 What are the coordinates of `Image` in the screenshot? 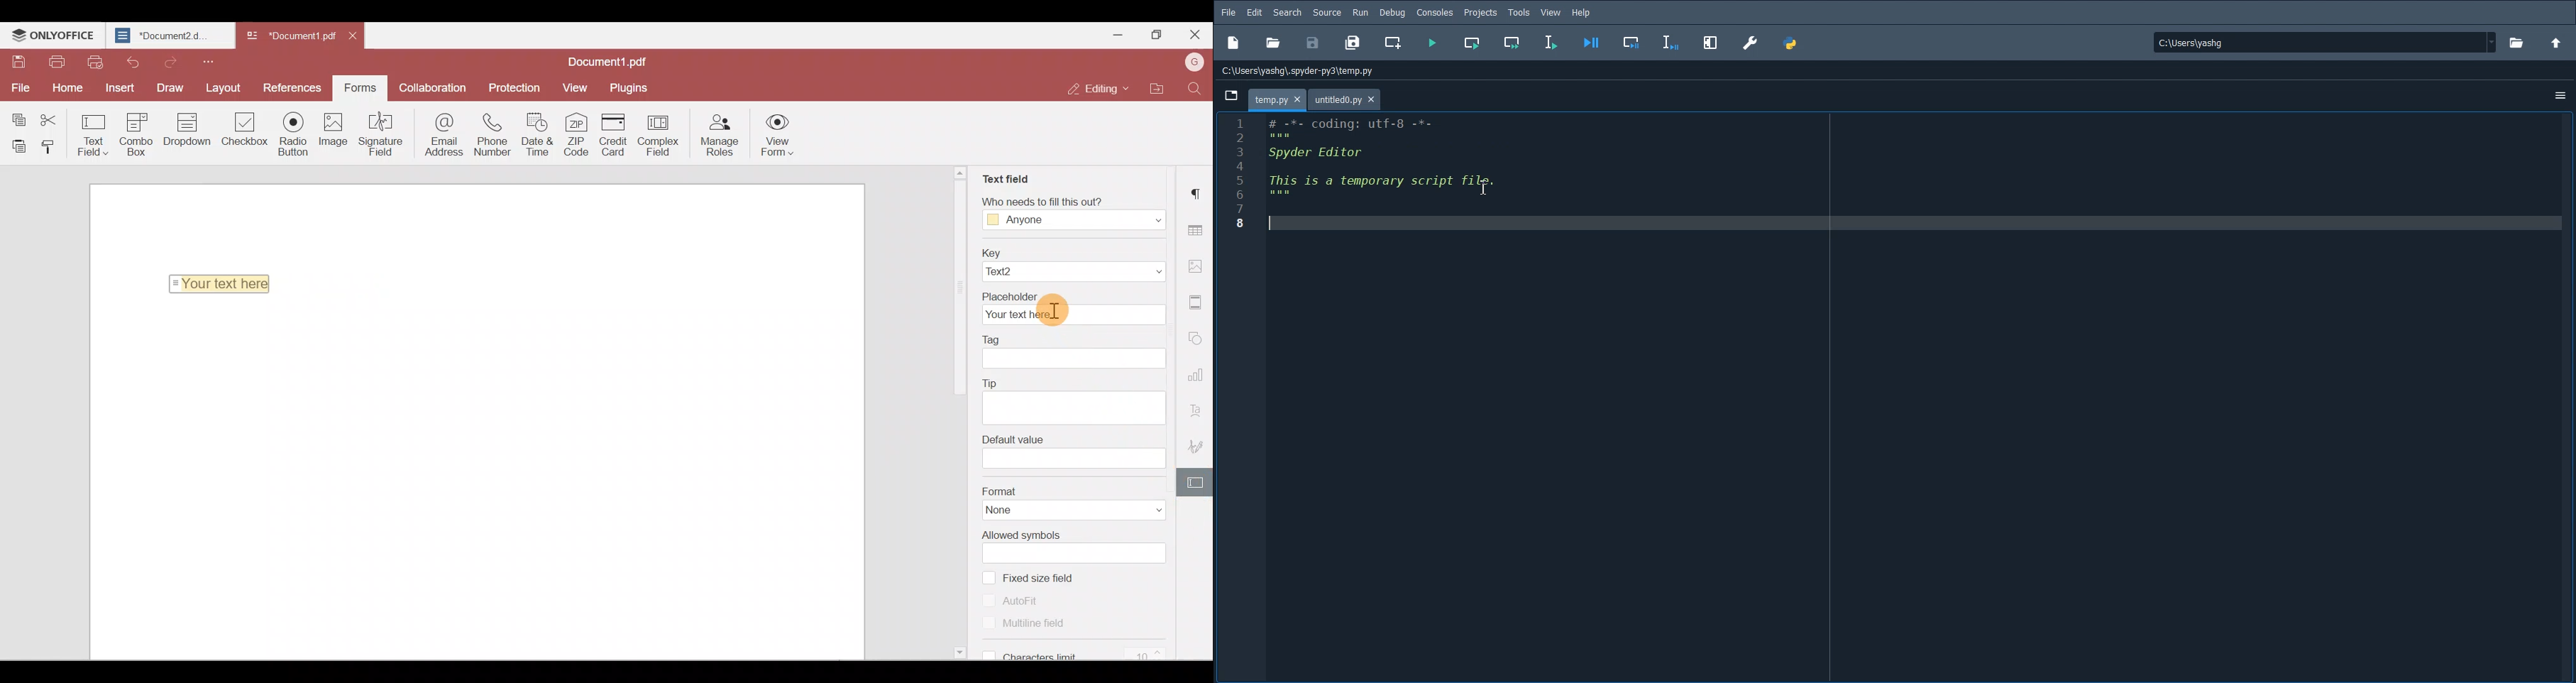 It's located at (339, 134).